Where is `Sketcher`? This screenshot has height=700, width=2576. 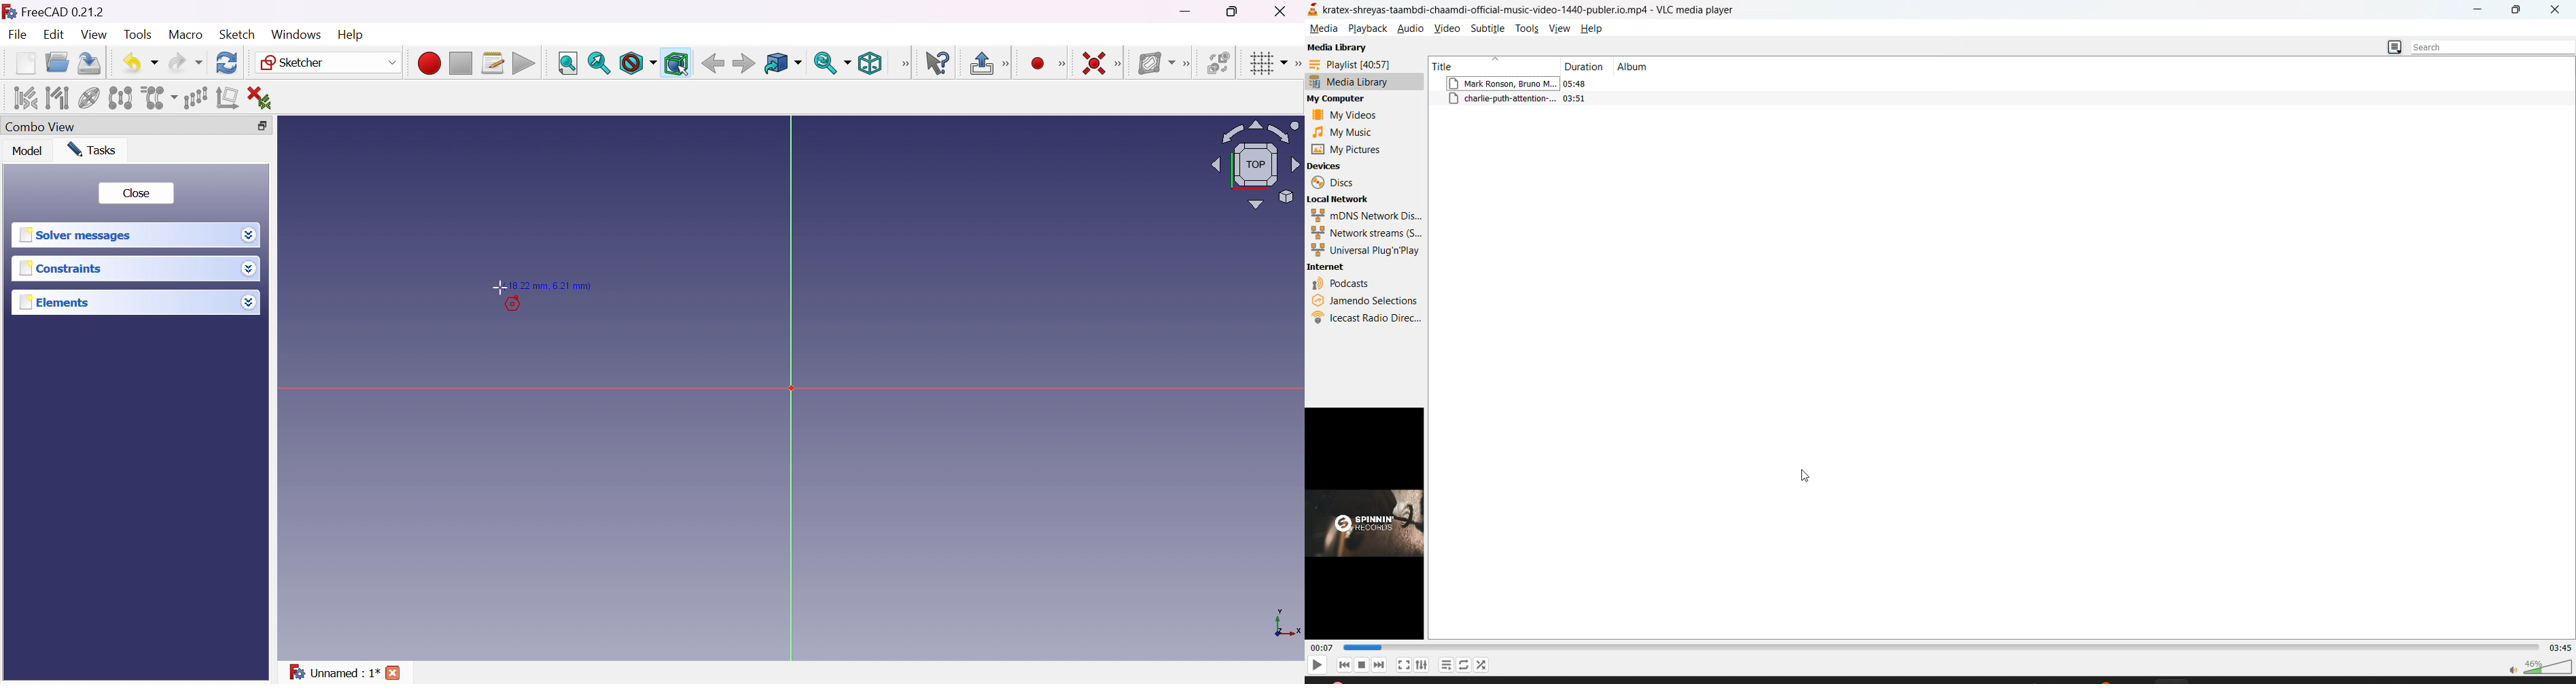 Sketcher is located at coordinates (329, 63).